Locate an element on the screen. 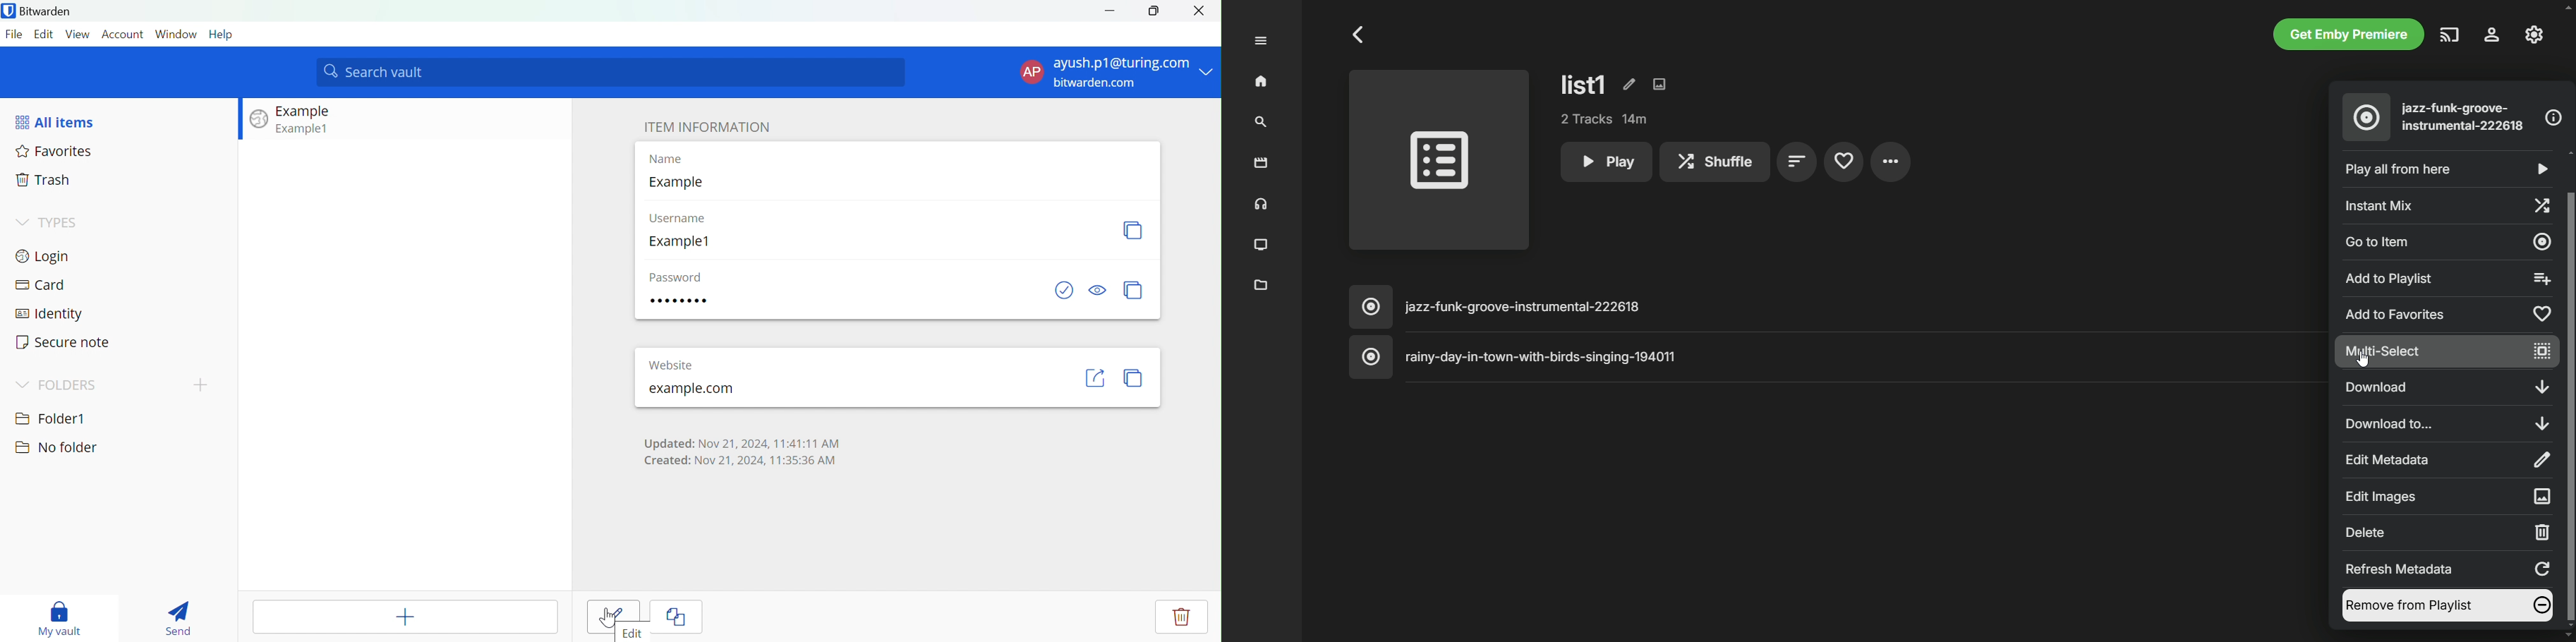 This screenshot has height=644, width=2576. Password is located at coordinates (677, 276).